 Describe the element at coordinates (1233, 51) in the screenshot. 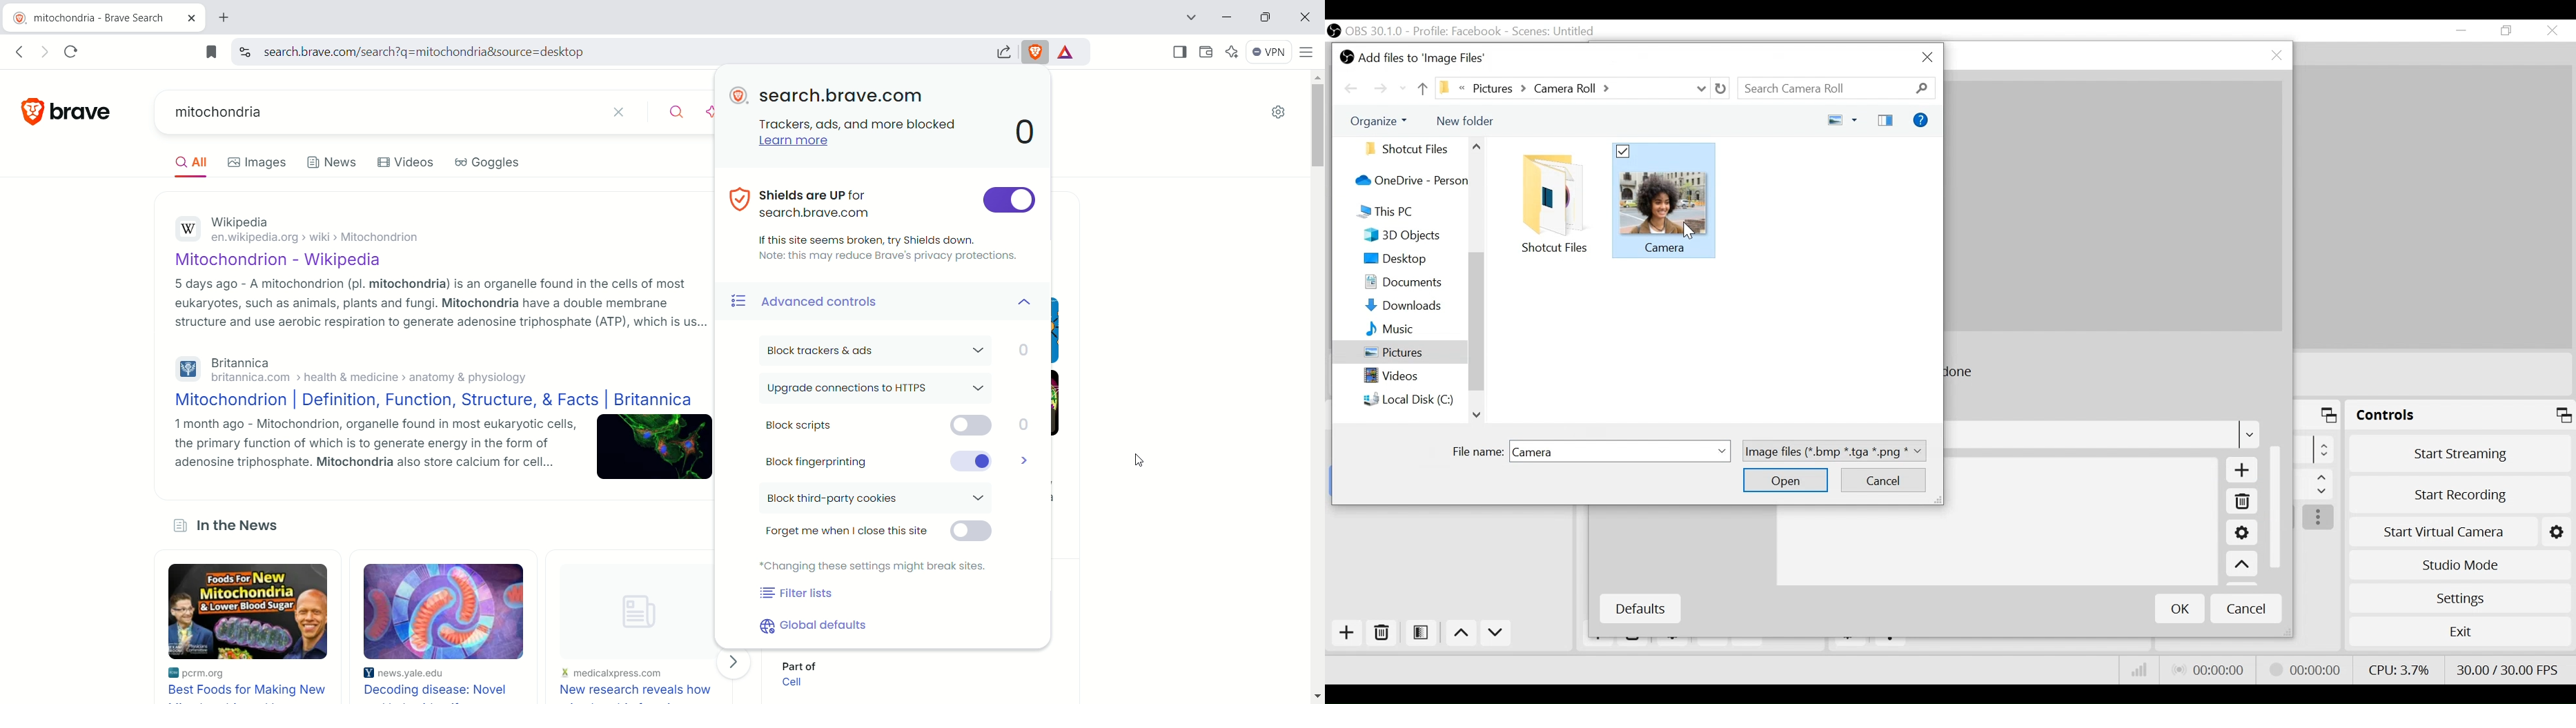

I see `leo AI` at that location.